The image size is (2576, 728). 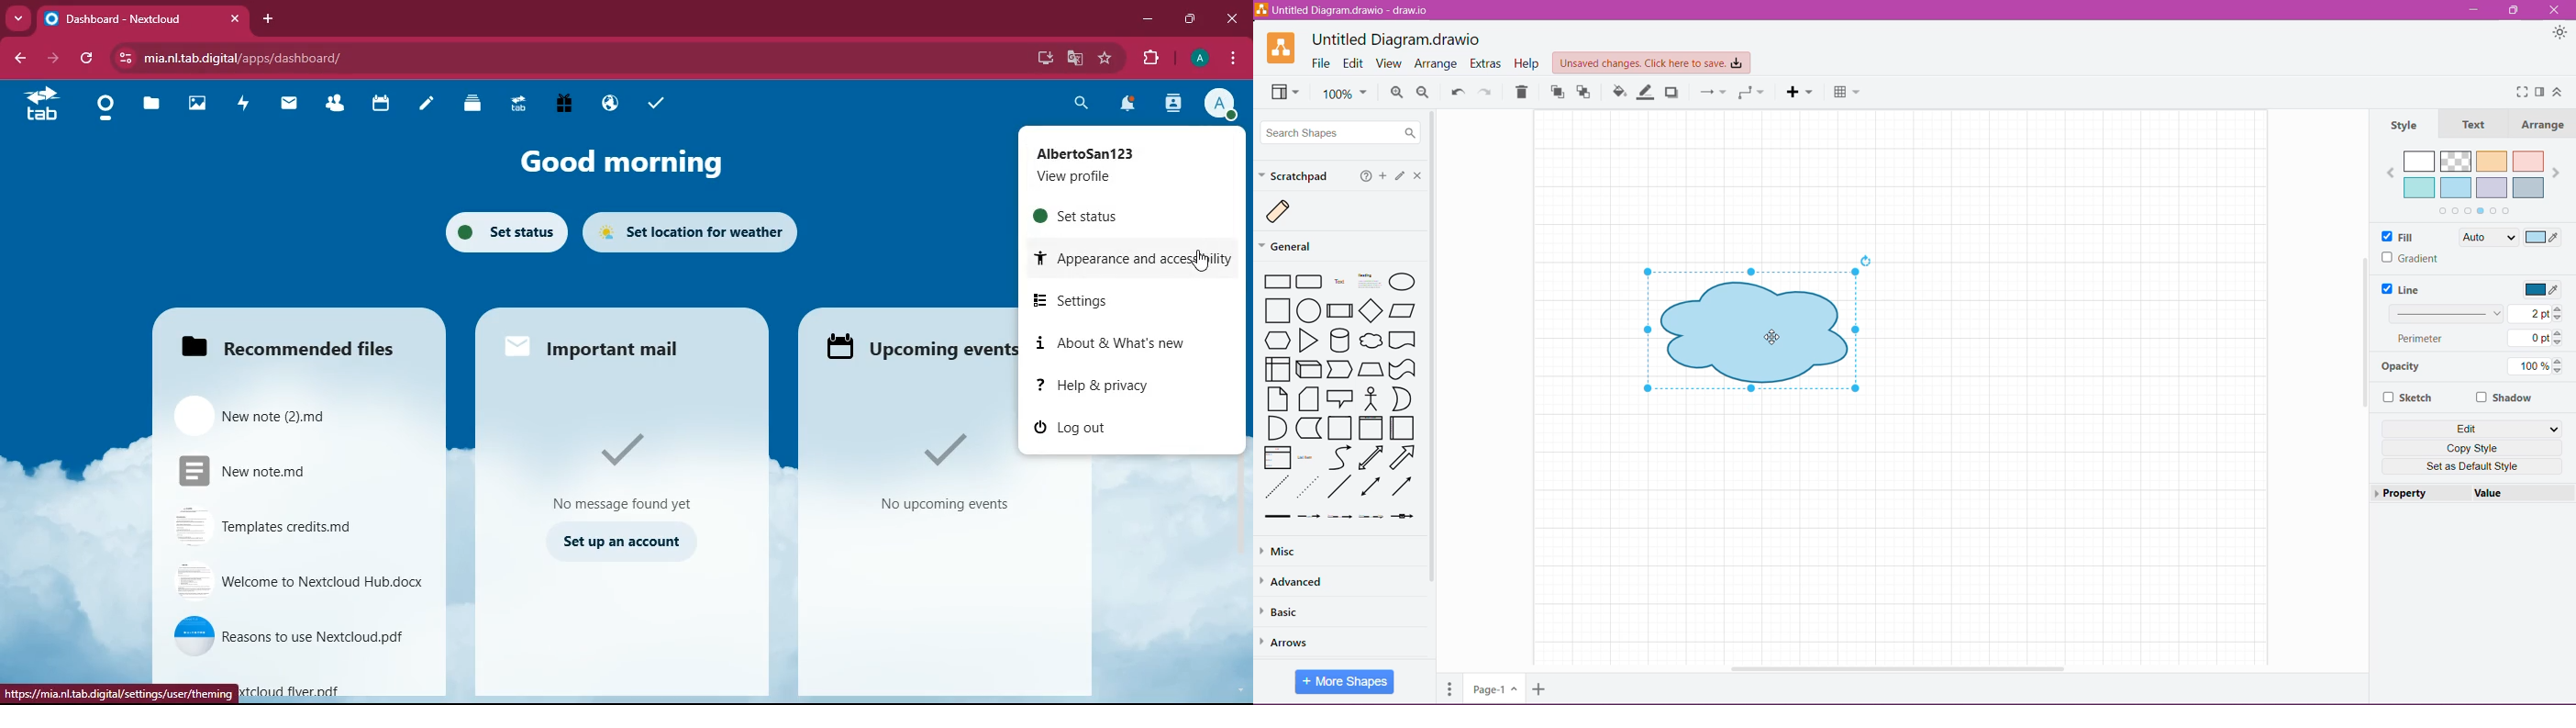 I want to click on Scratchpad, so click(x=1296, y=176).